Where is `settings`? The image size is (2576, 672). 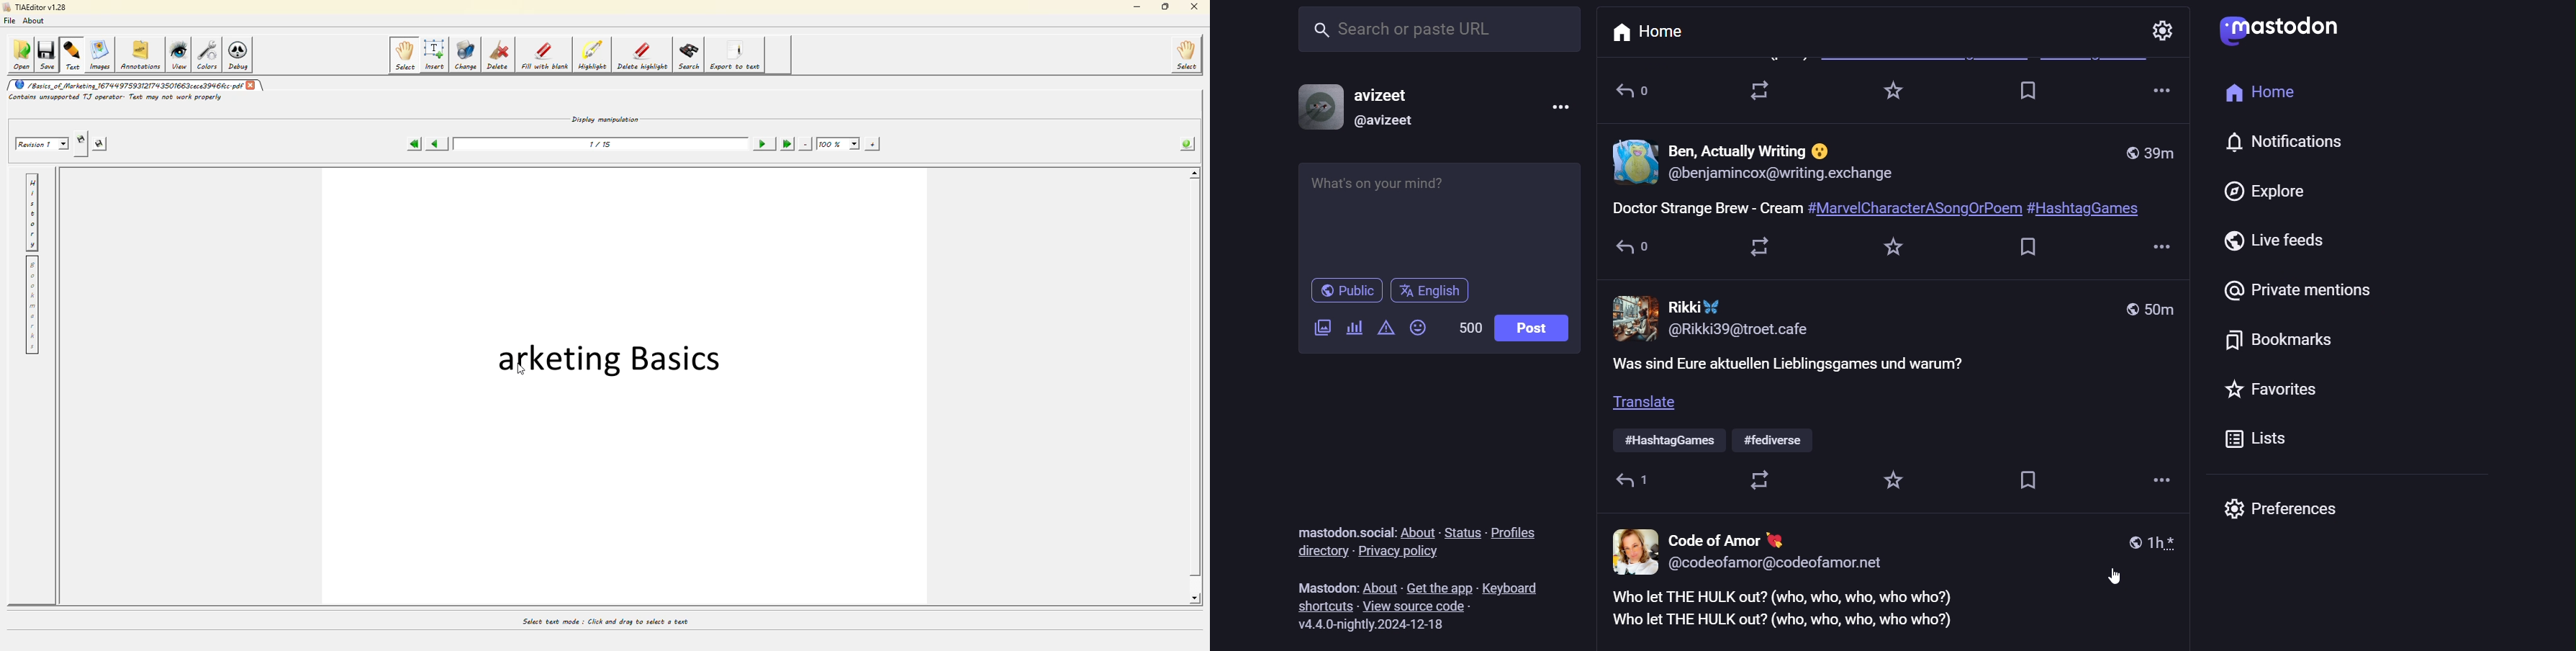
settings is located at coordinates (2162, 30).